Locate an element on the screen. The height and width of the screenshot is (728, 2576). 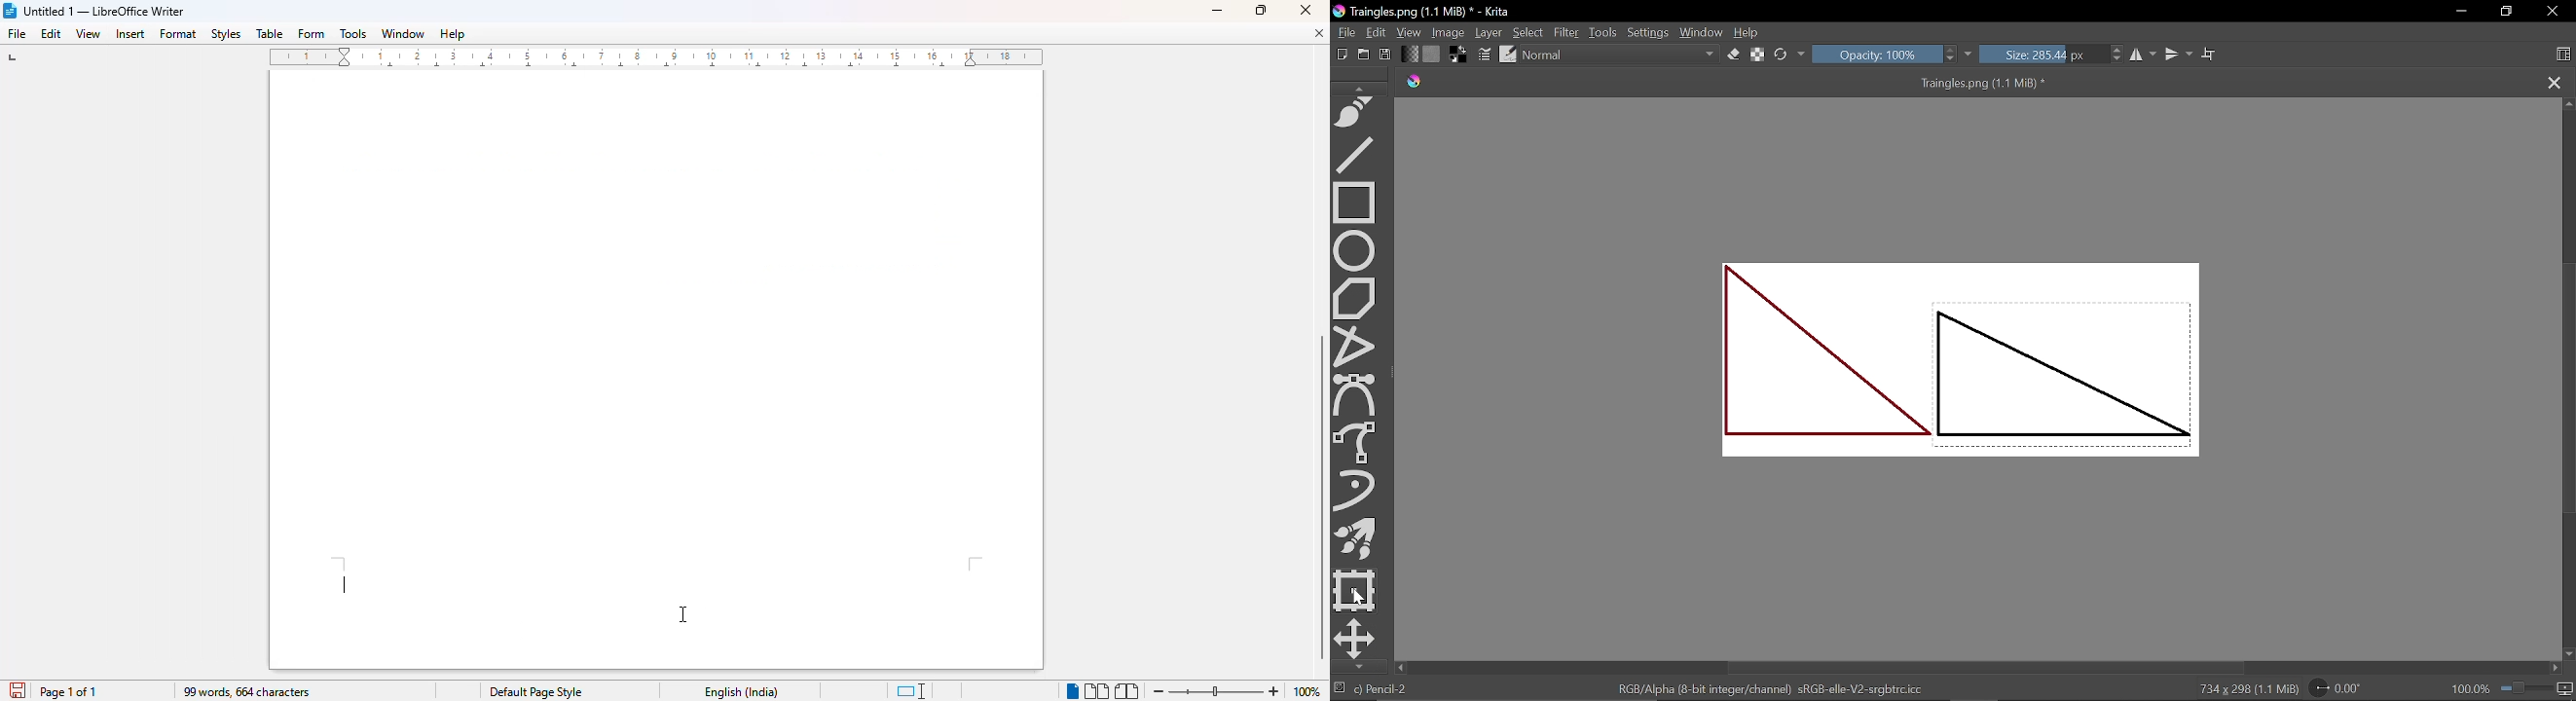
Cursor is located at coordinates (1359, 598).